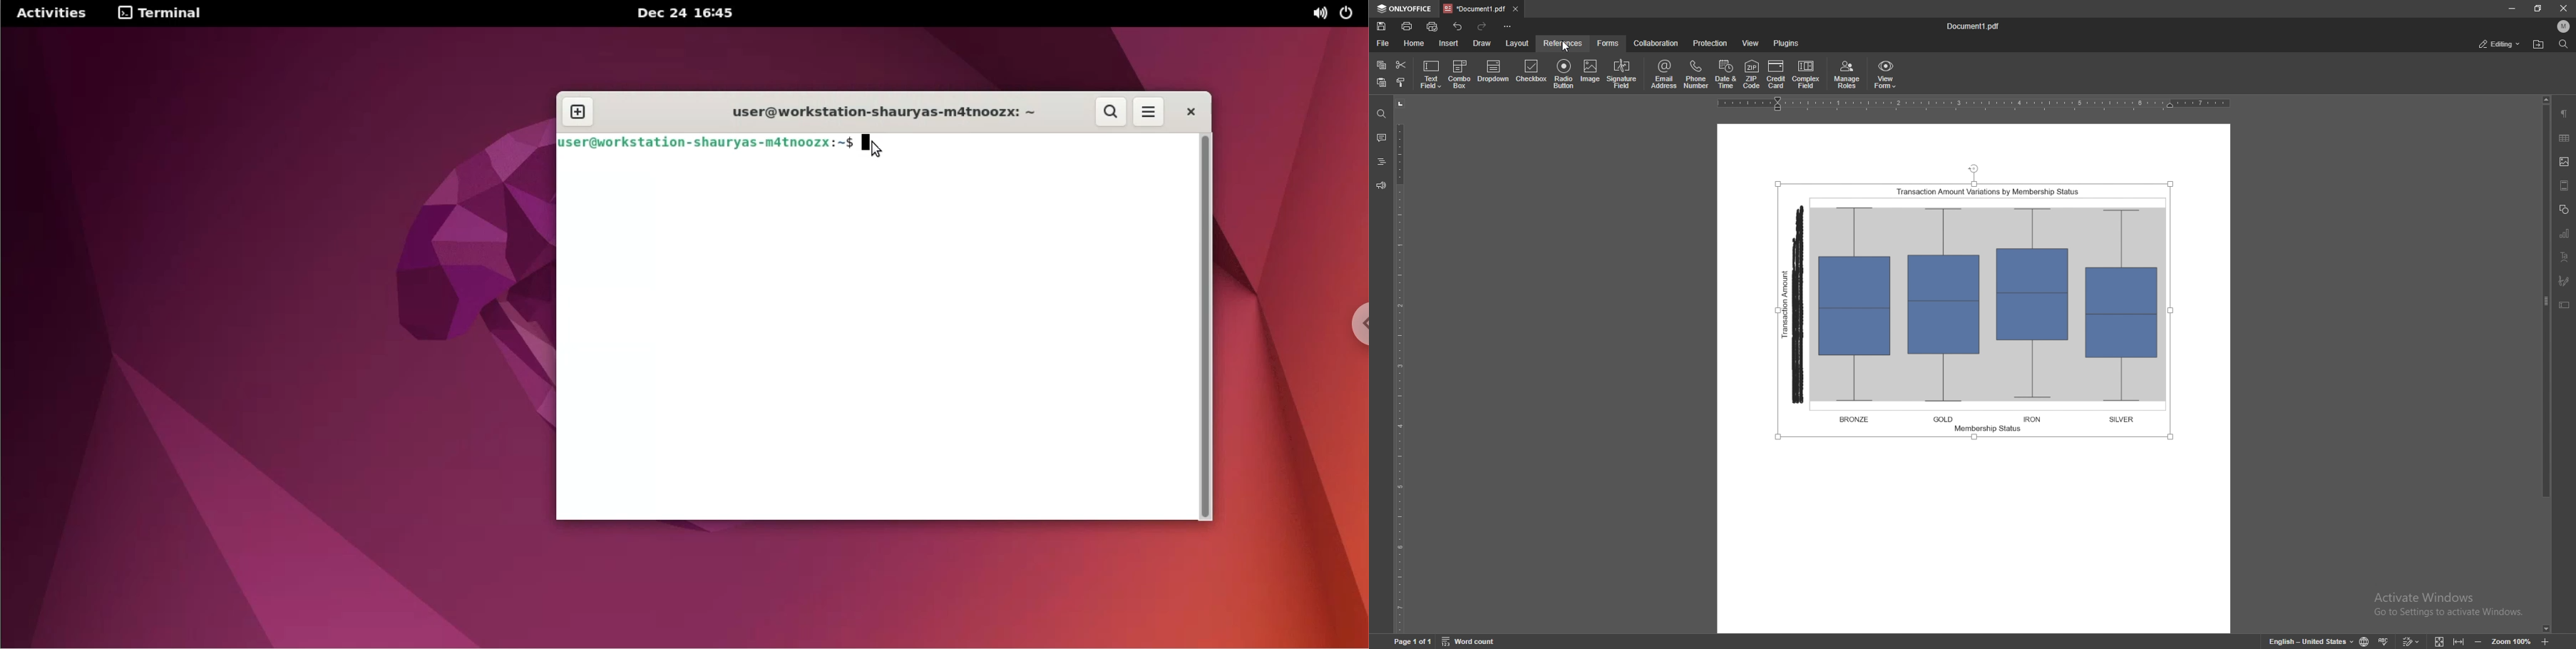 The image size is (2576, 672). I want to click on find, so click(2562, 44).